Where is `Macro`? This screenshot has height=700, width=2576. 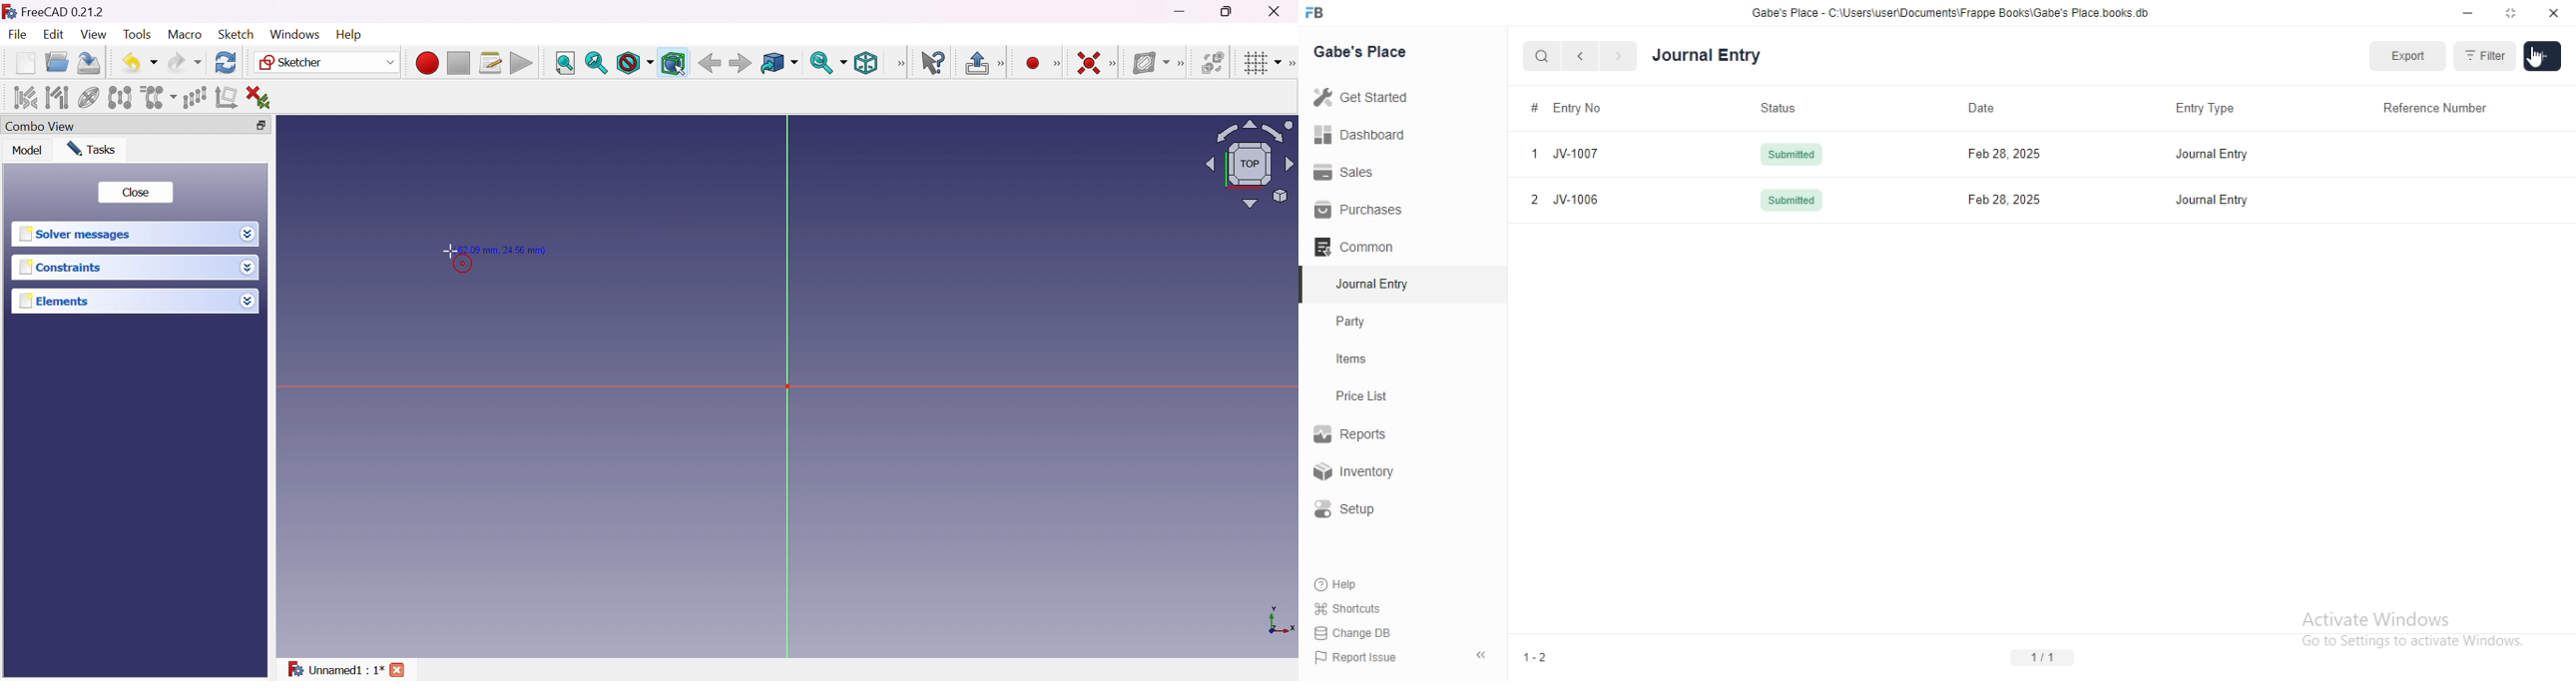 Macro is located at coordinates (185, 34).